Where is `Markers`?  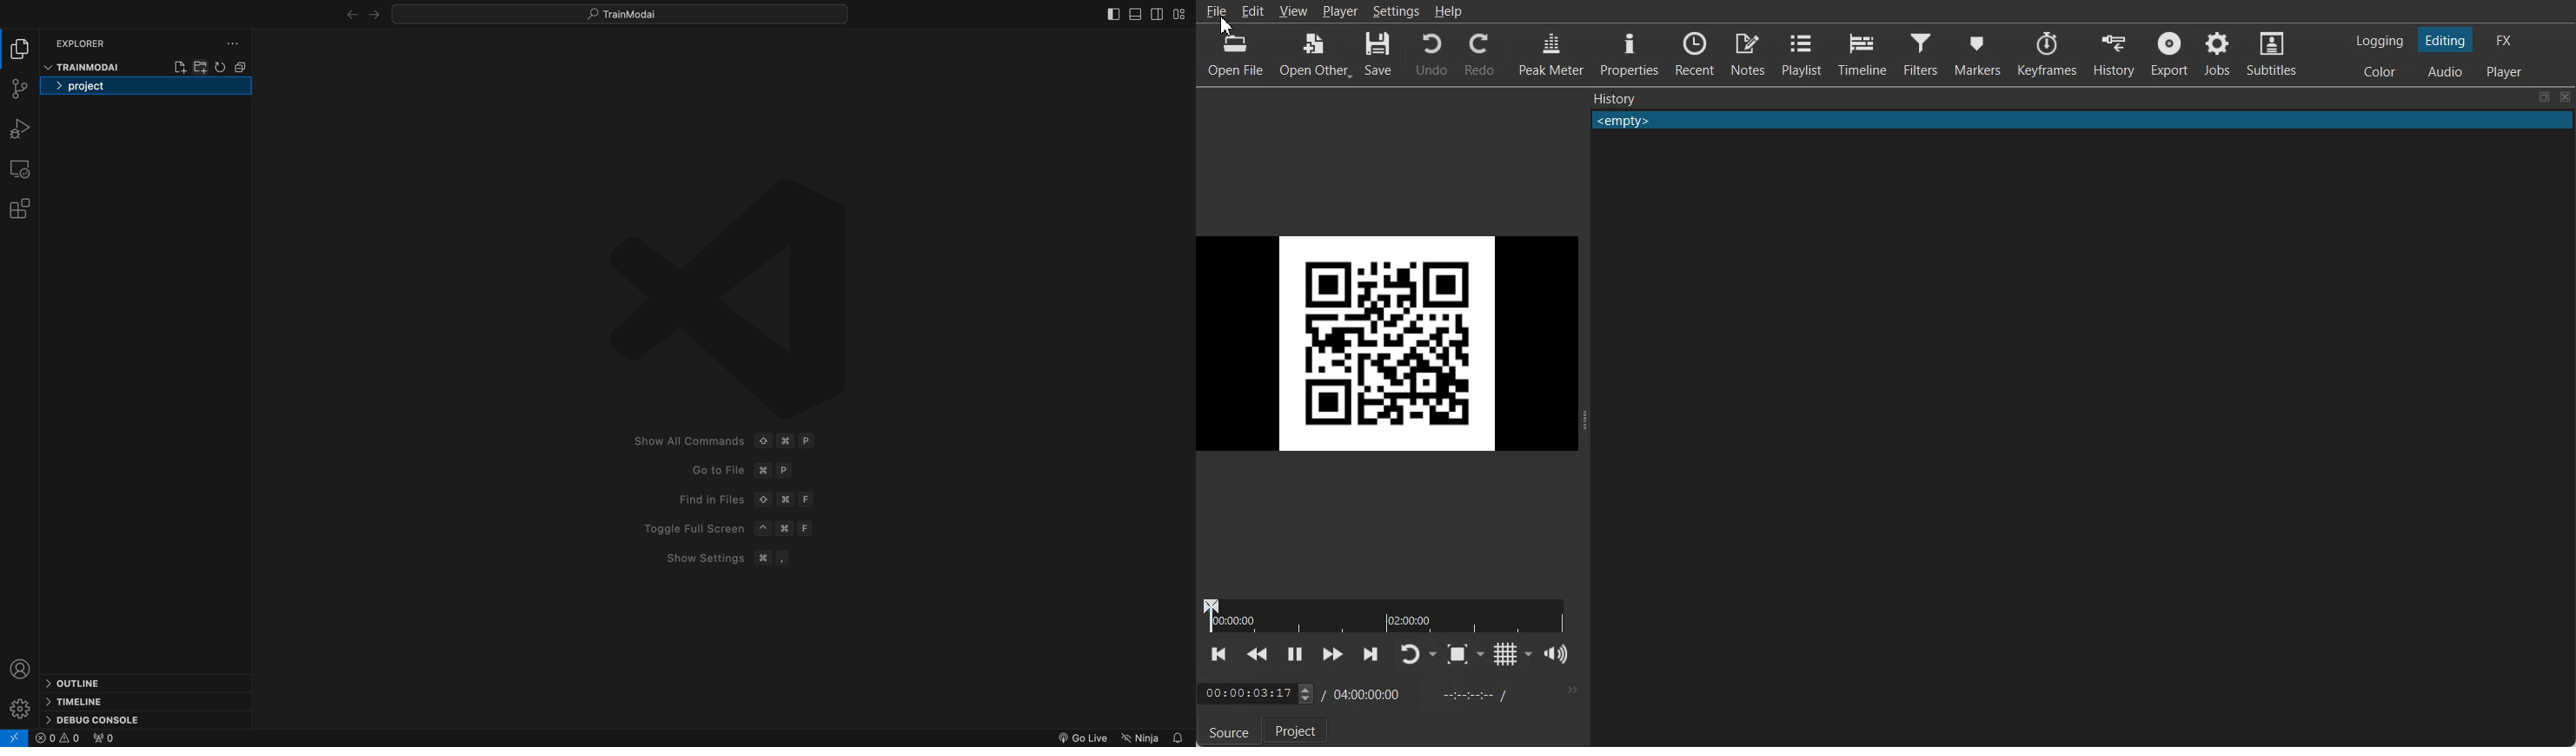 Markers is located at coordinates (1978, 53).